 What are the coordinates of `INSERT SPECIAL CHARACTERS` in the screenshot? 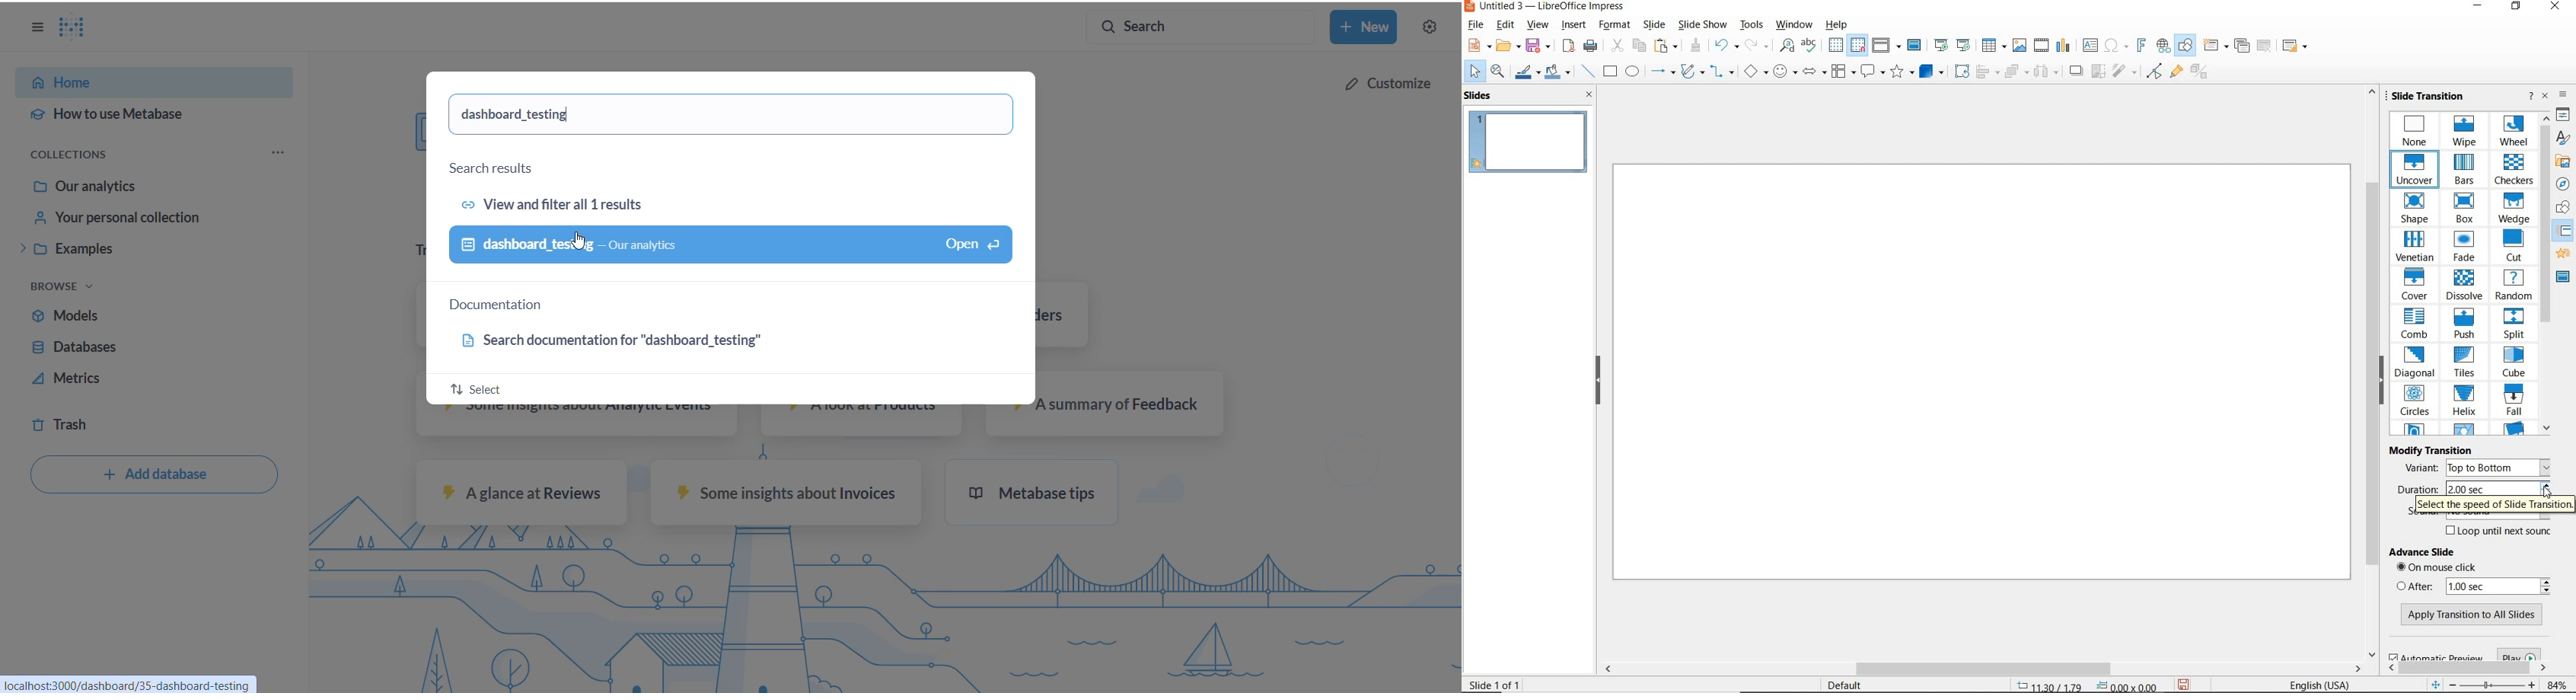 It's located at (2115, 46).